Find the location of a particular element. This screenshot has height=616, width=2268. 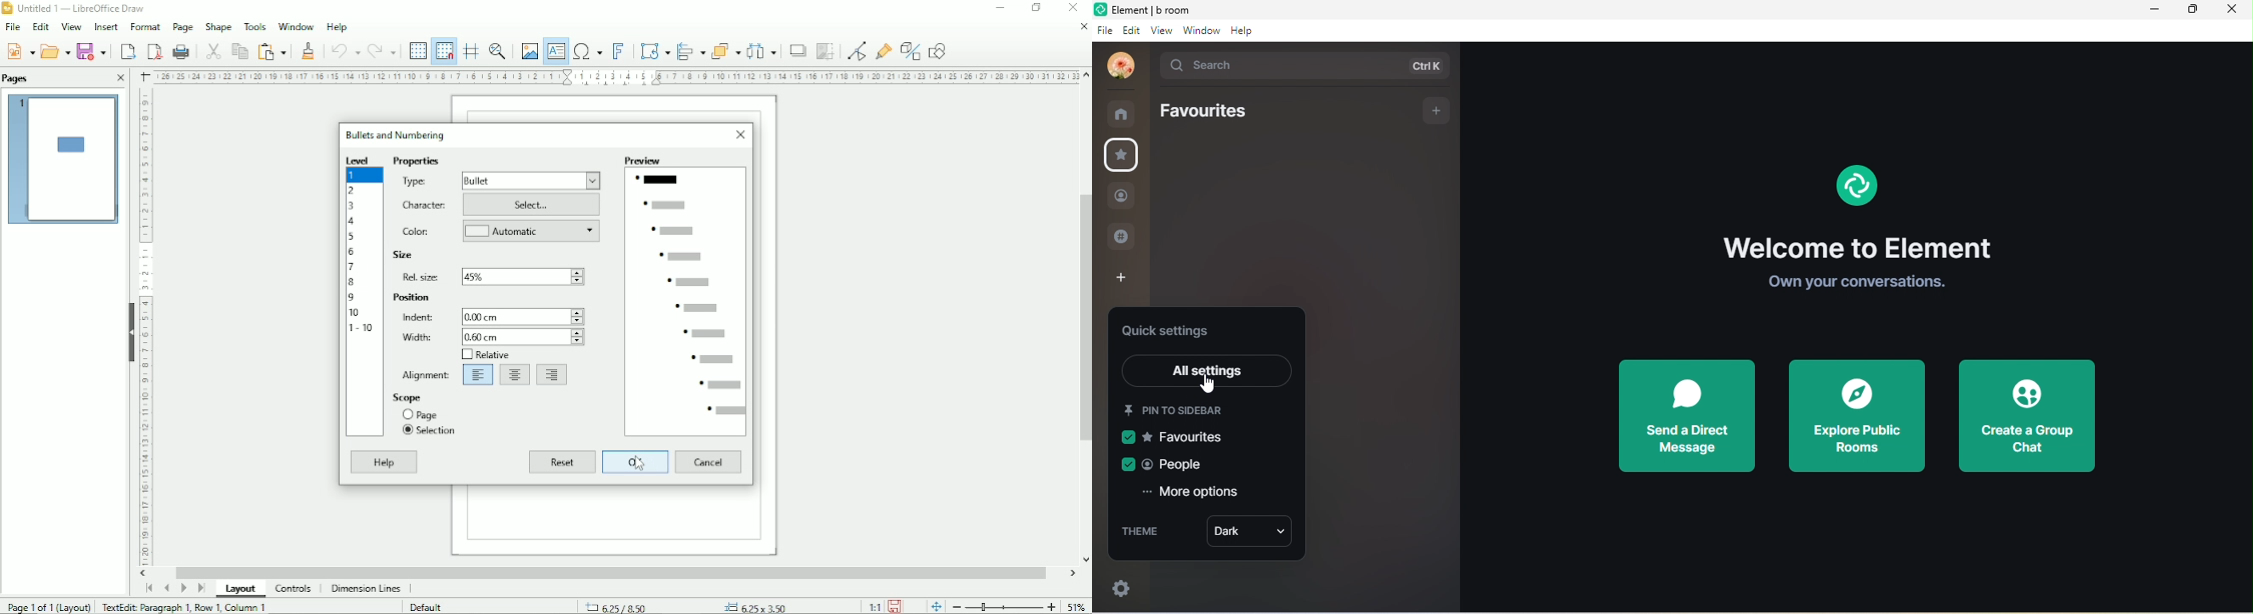

minimize is located at coordinates (2157, 9).